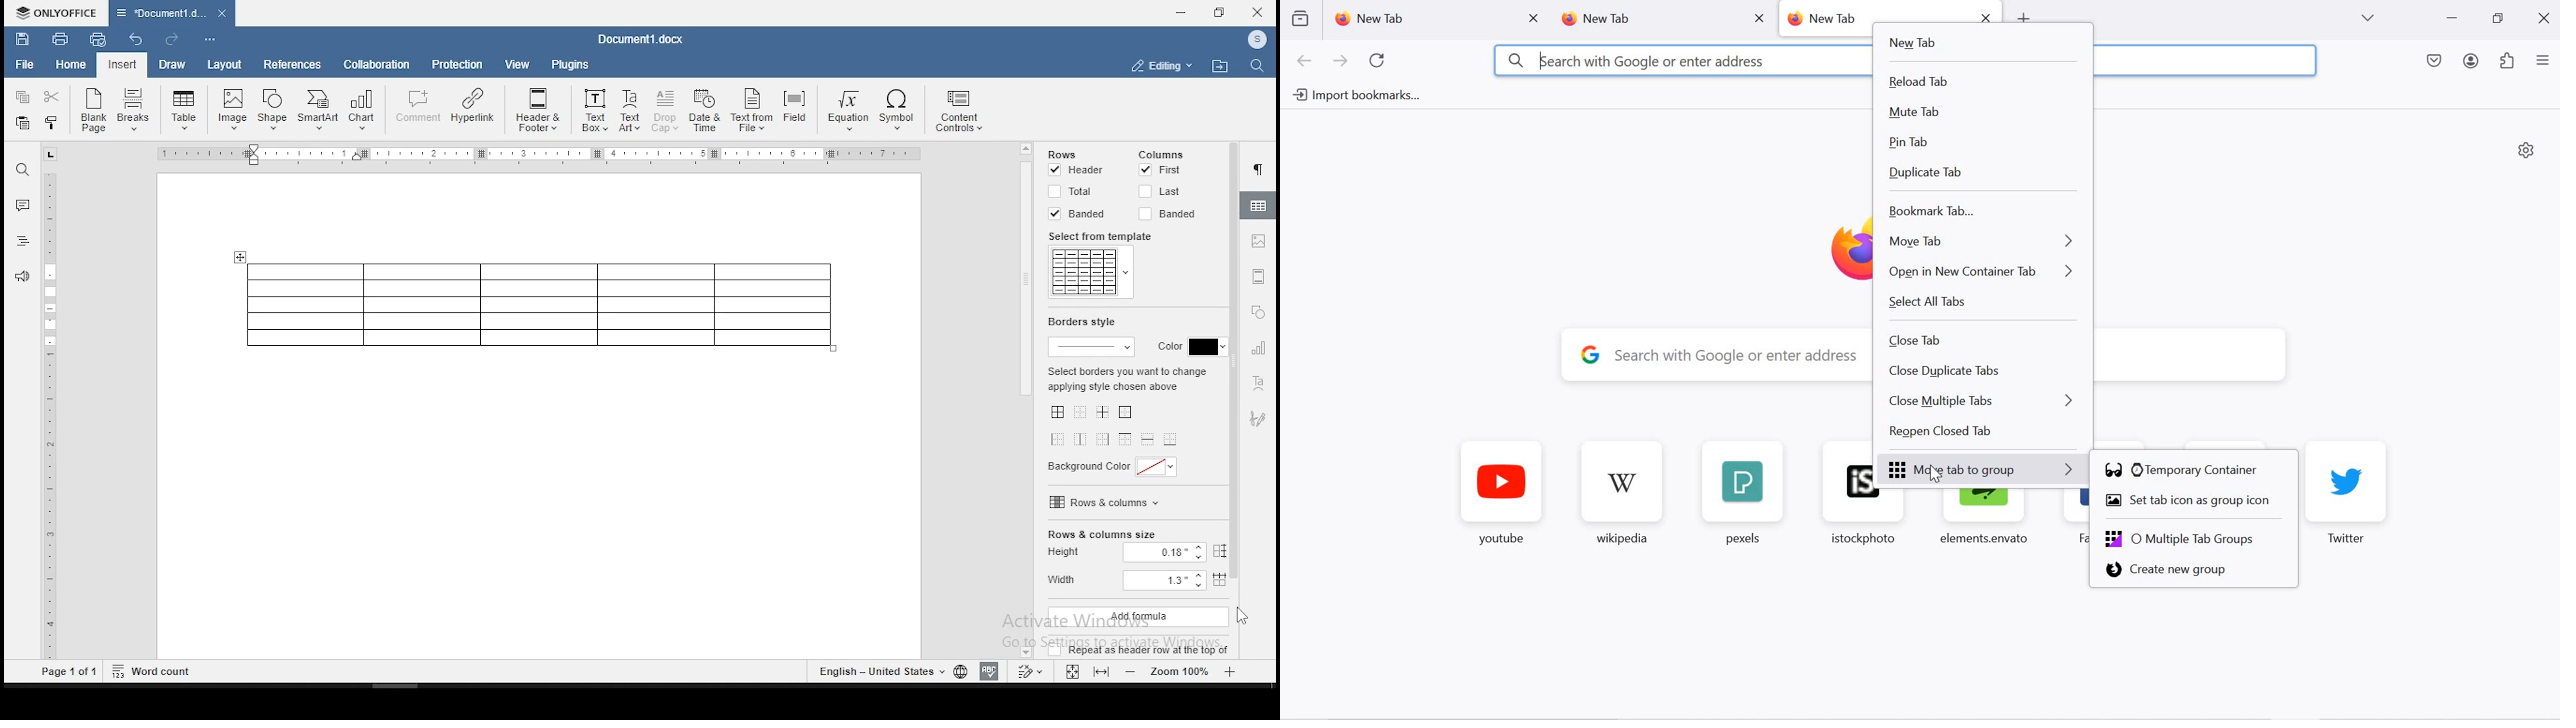 This screenshot has height=728, width=2576. I want to click on draw, so click(172, 66).